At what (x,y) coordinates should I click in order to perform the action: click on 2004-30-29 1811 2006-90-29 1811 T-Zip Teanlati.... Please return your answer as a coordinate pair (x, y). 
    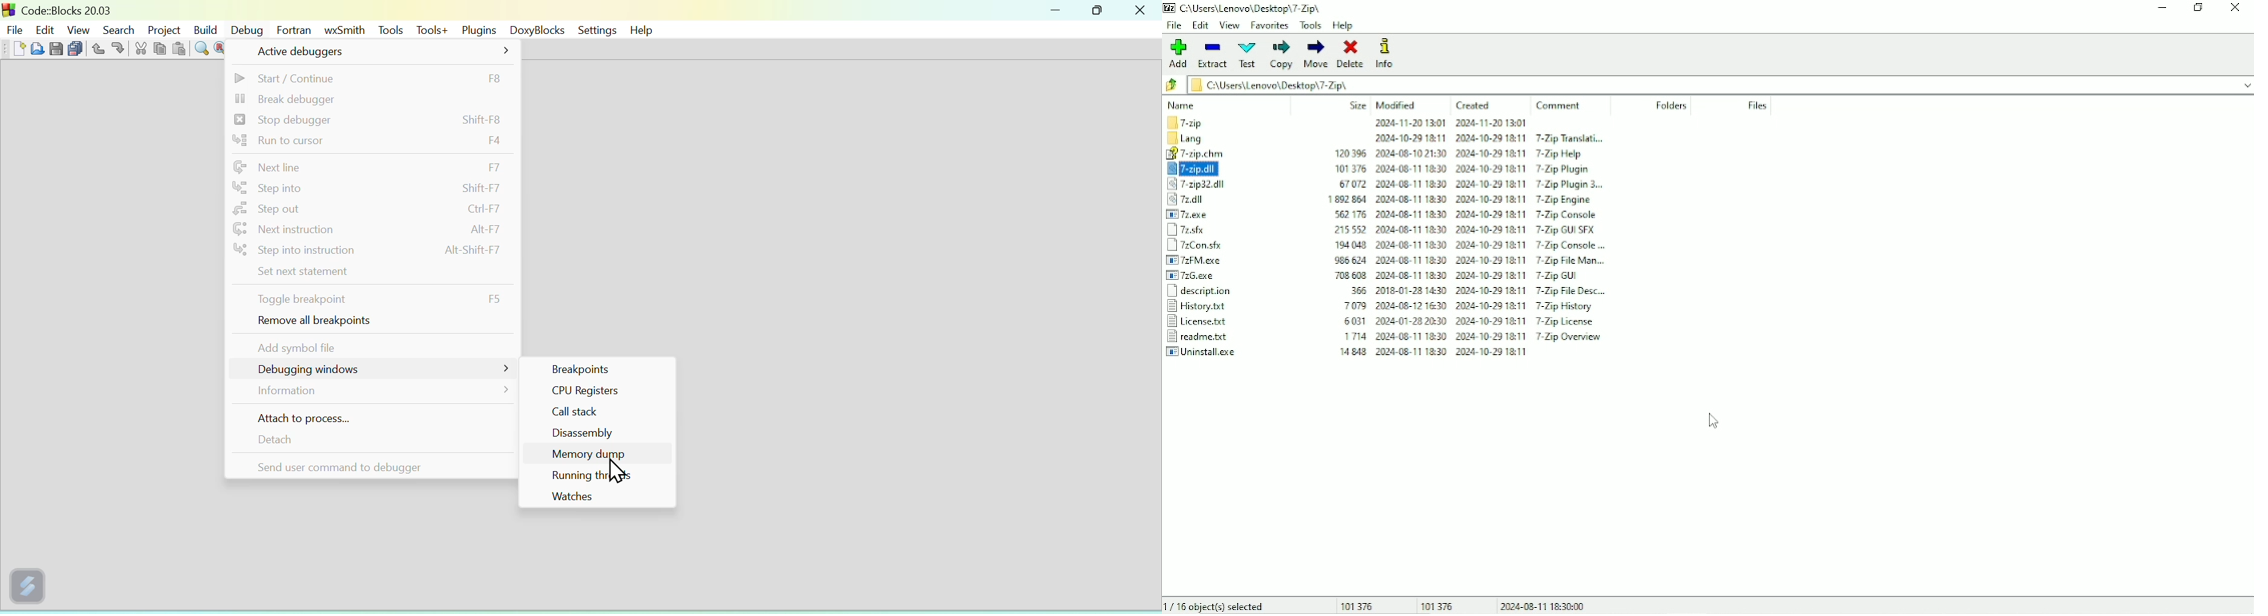
    Looking at the image, I should click on (1496, 140).